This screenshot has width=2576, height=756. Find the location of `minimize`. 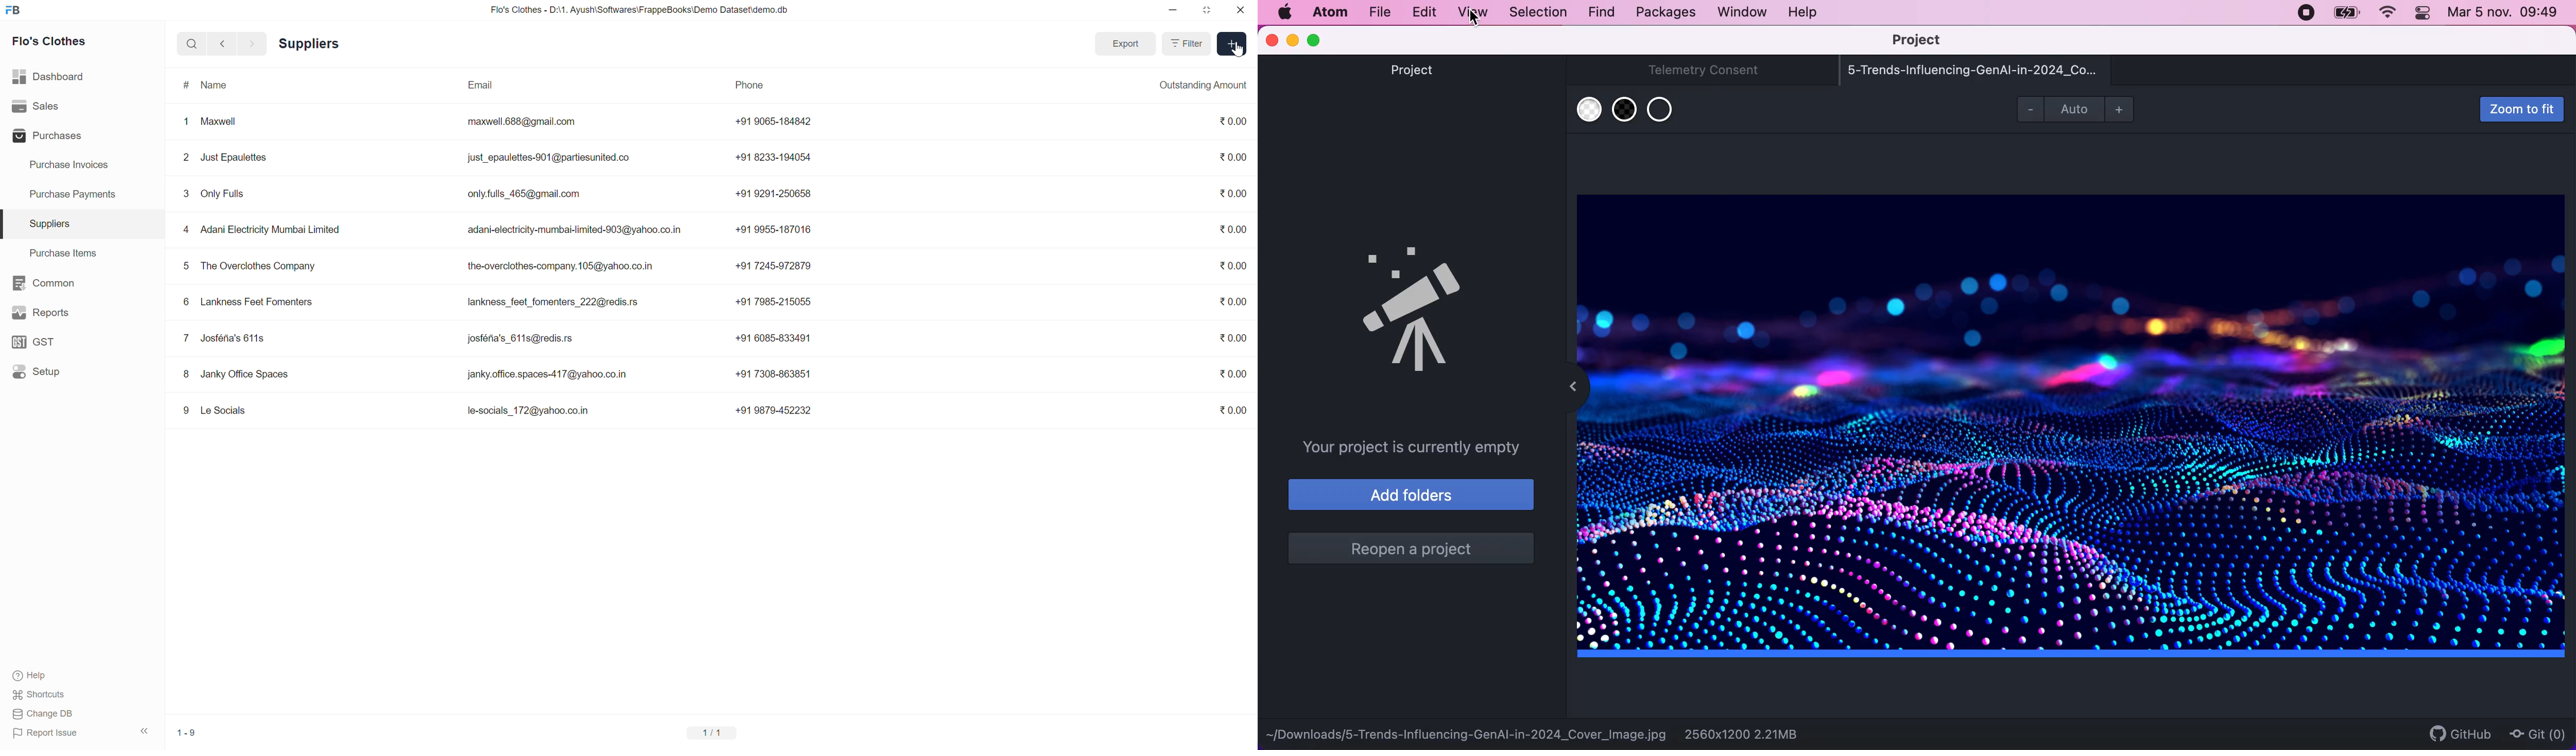

minimize is located at coordinates (1293, 42).